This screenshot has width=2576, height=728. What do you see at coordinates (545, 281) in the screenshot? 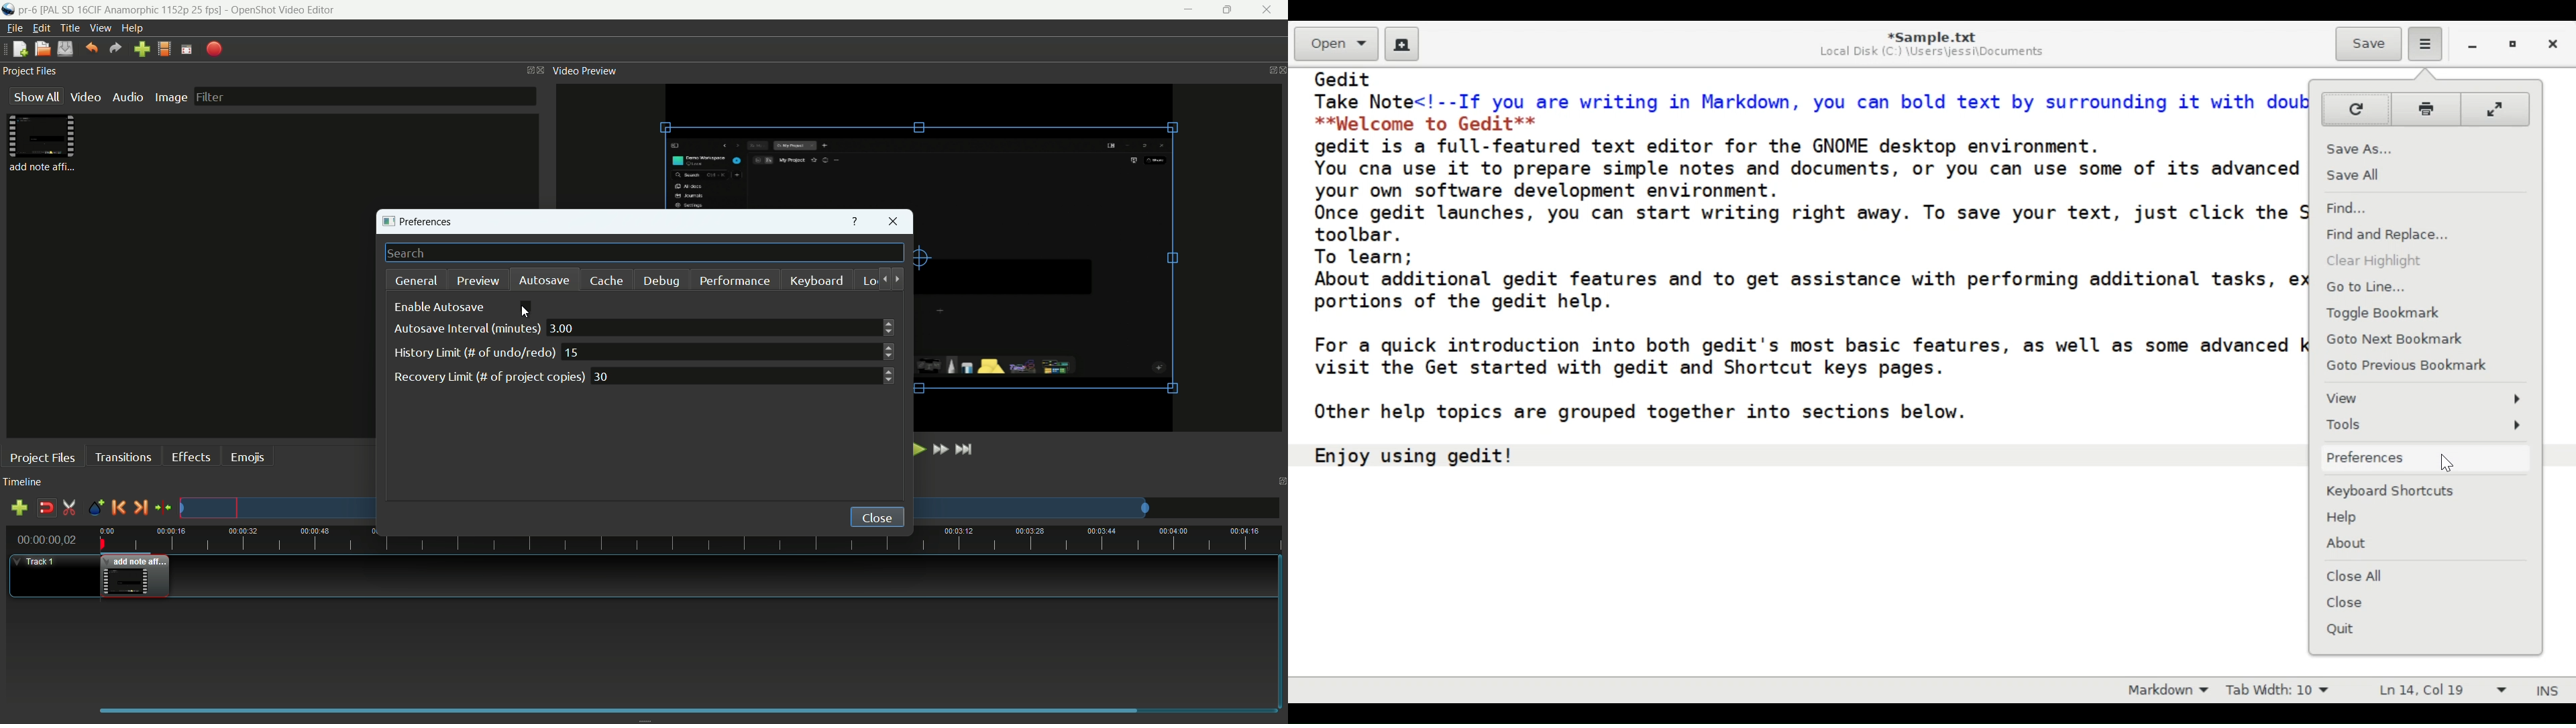
I see `autosave` at bounding box center [545, 281].